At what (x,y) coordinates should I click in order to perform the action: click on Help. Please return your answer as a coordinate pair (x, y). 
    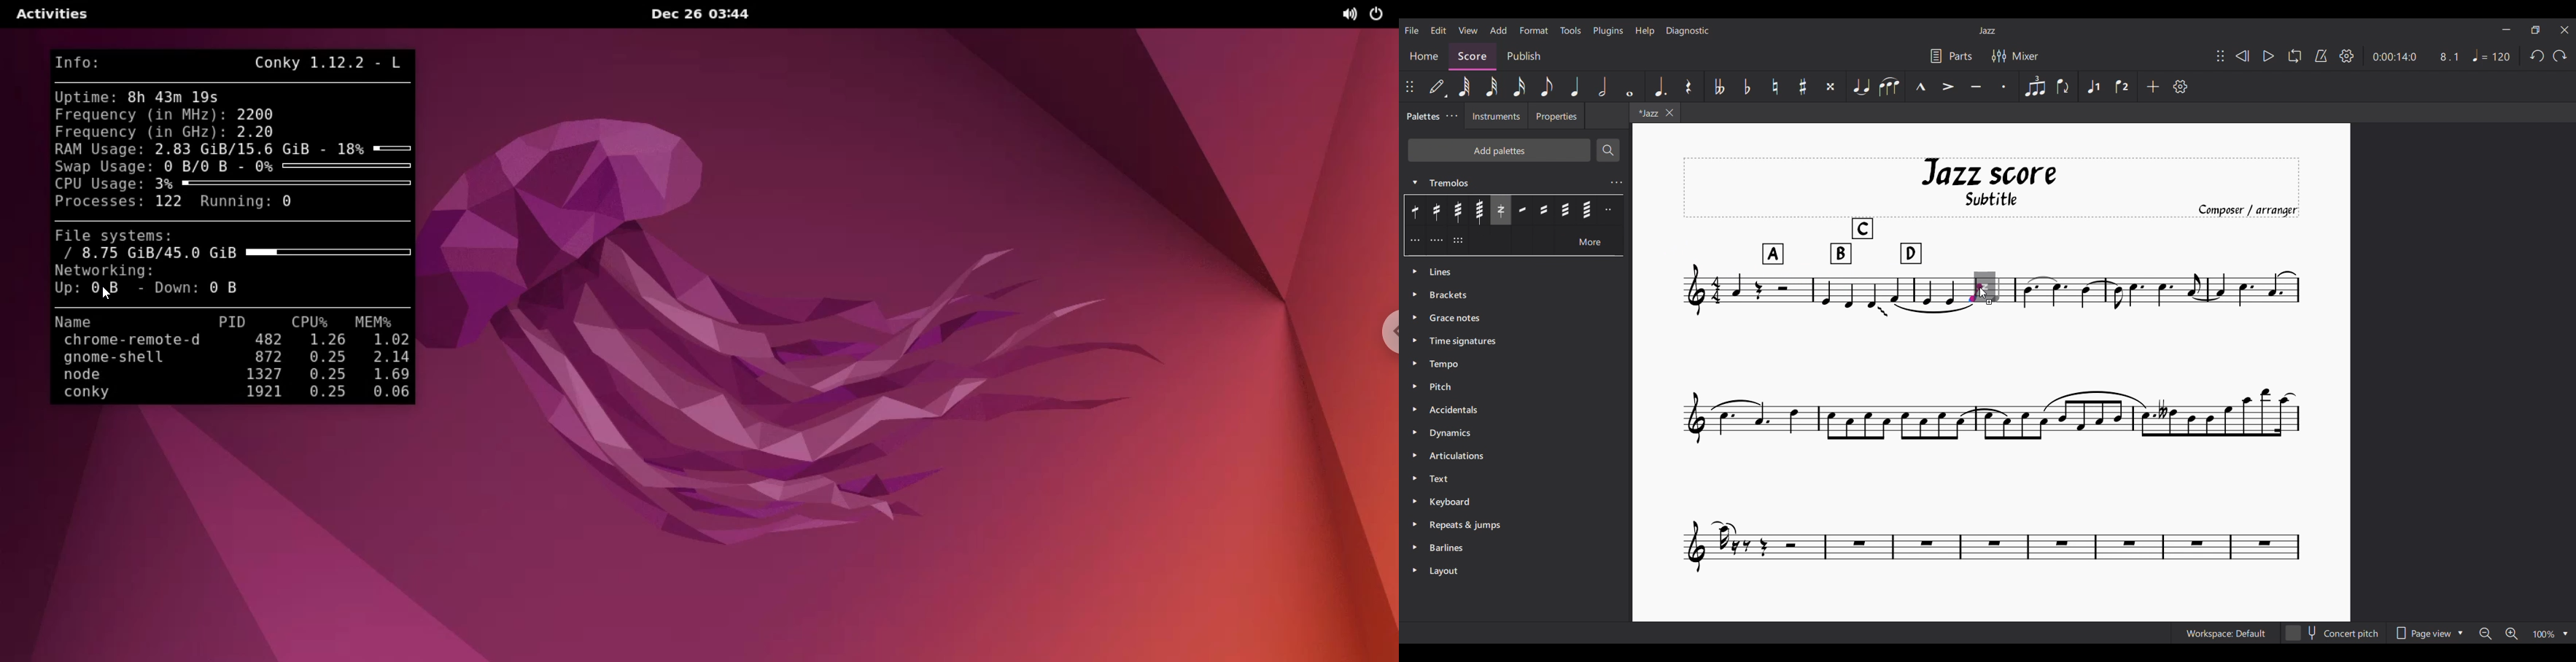
    Looking at the image, I should click on (1645, 31).